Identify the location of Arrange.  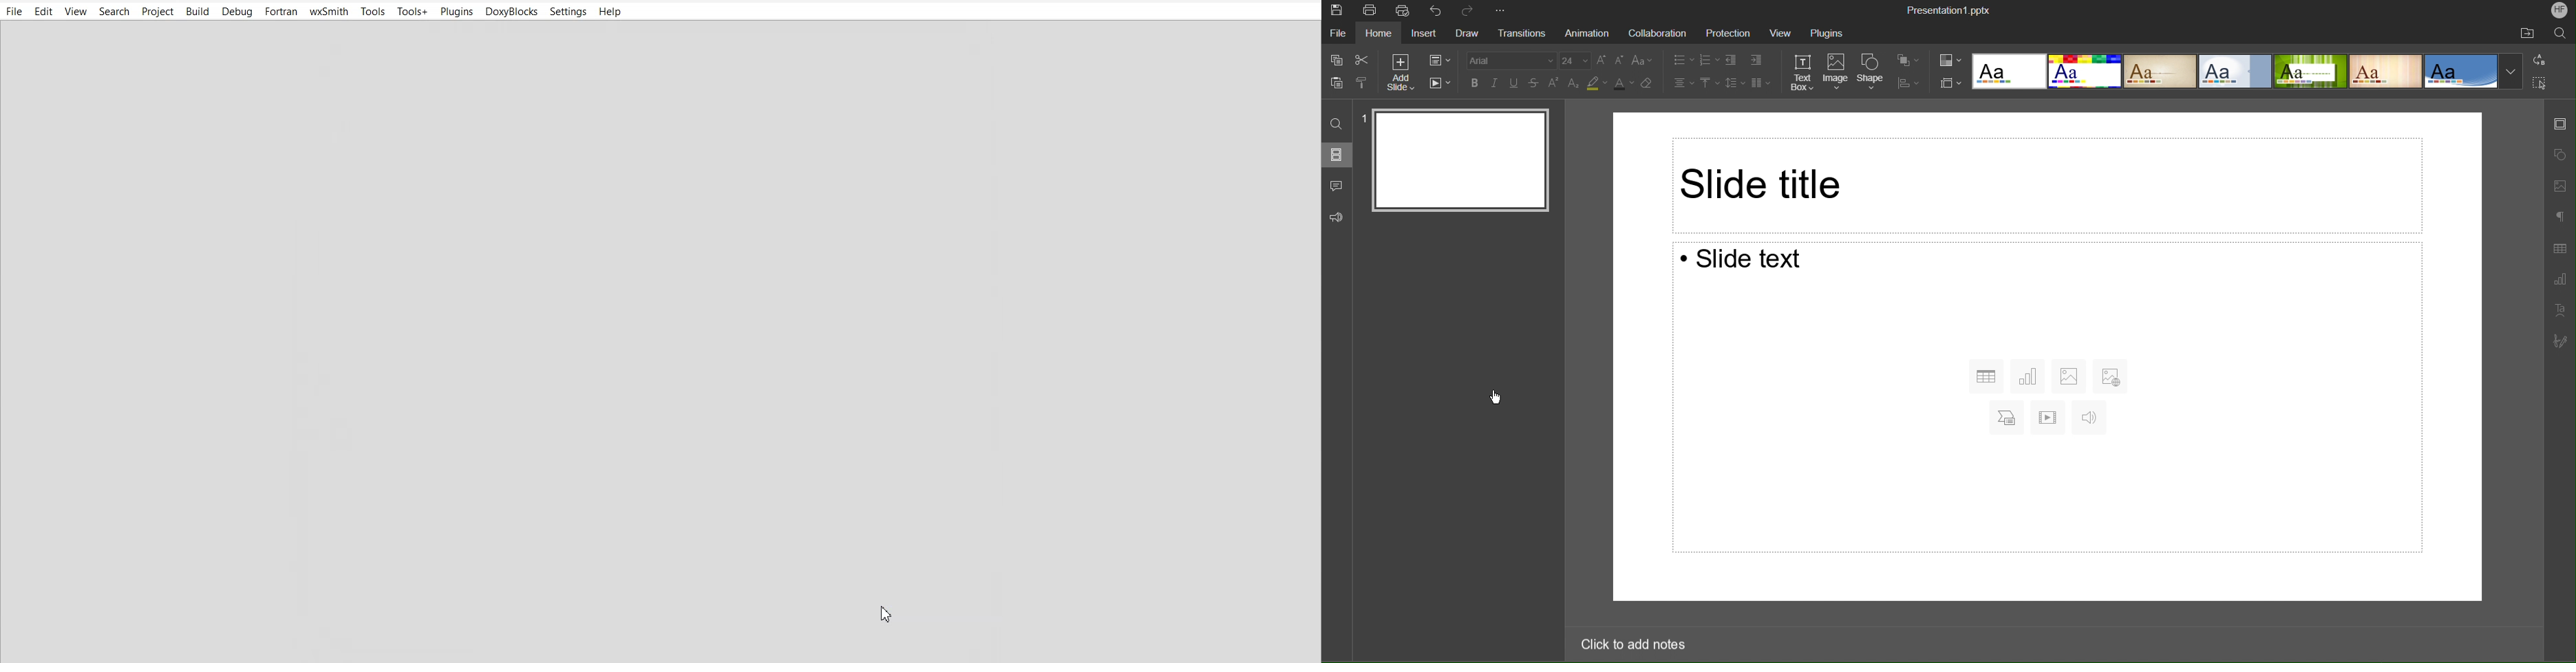
(1908, 60).